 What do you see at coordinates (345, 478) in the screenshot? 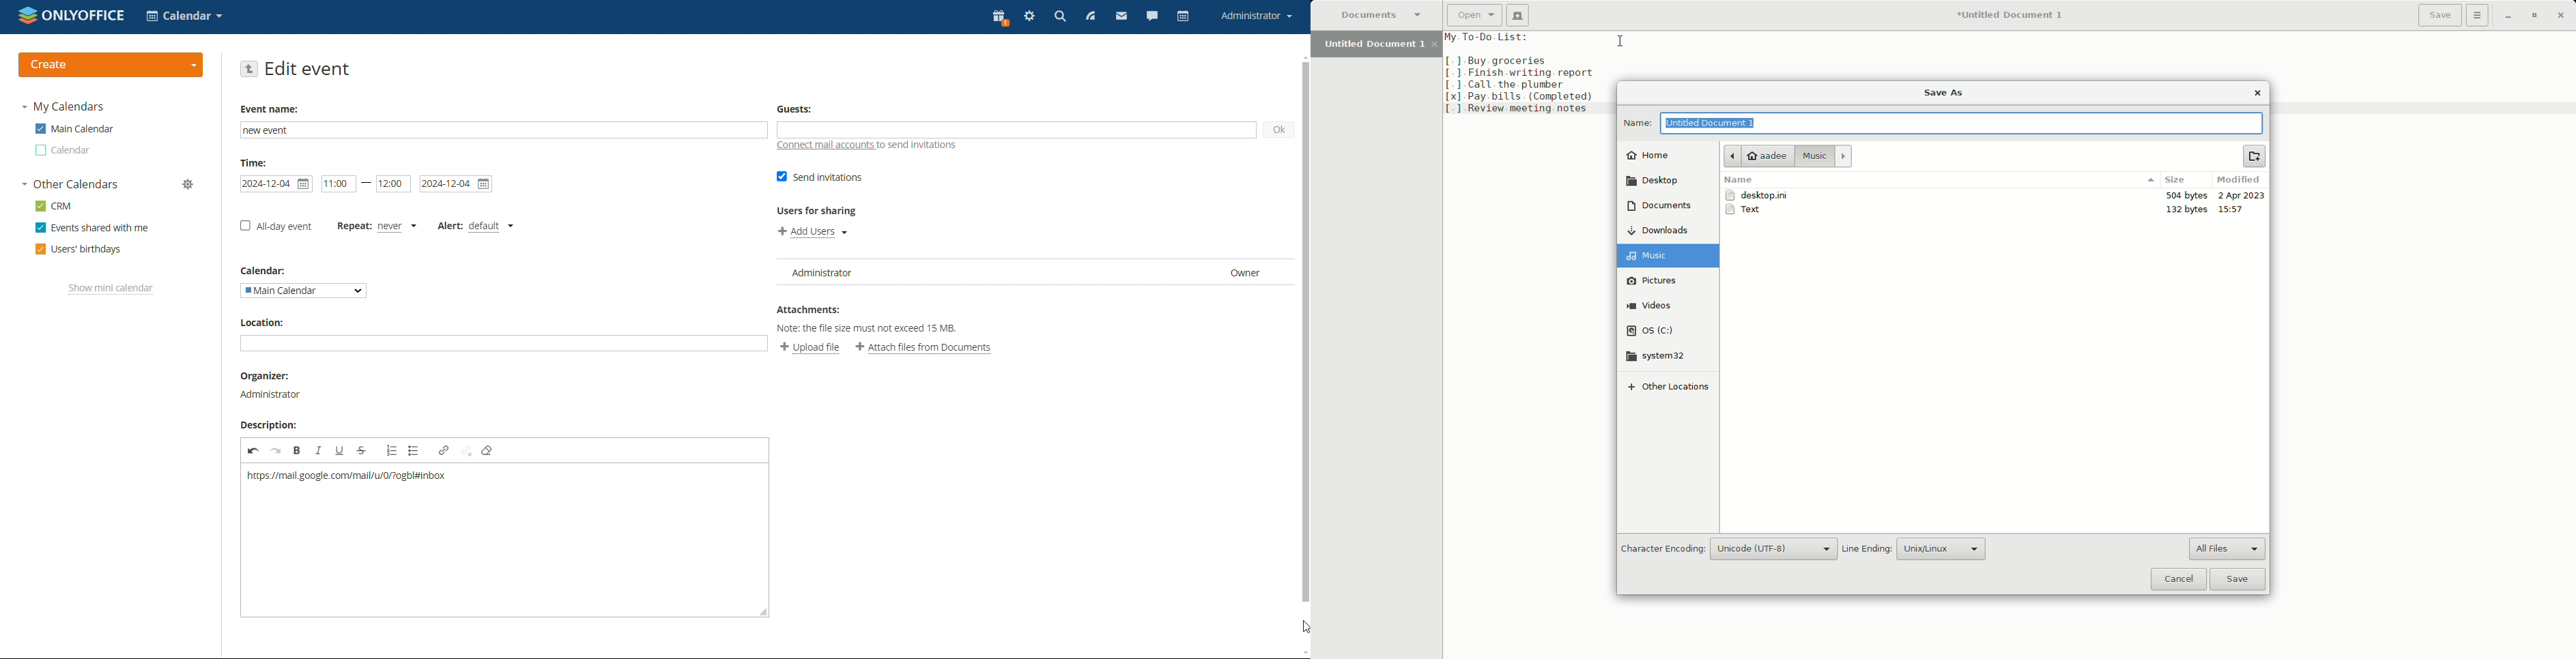
I see `url pasted` at bounding box center [345, 478].